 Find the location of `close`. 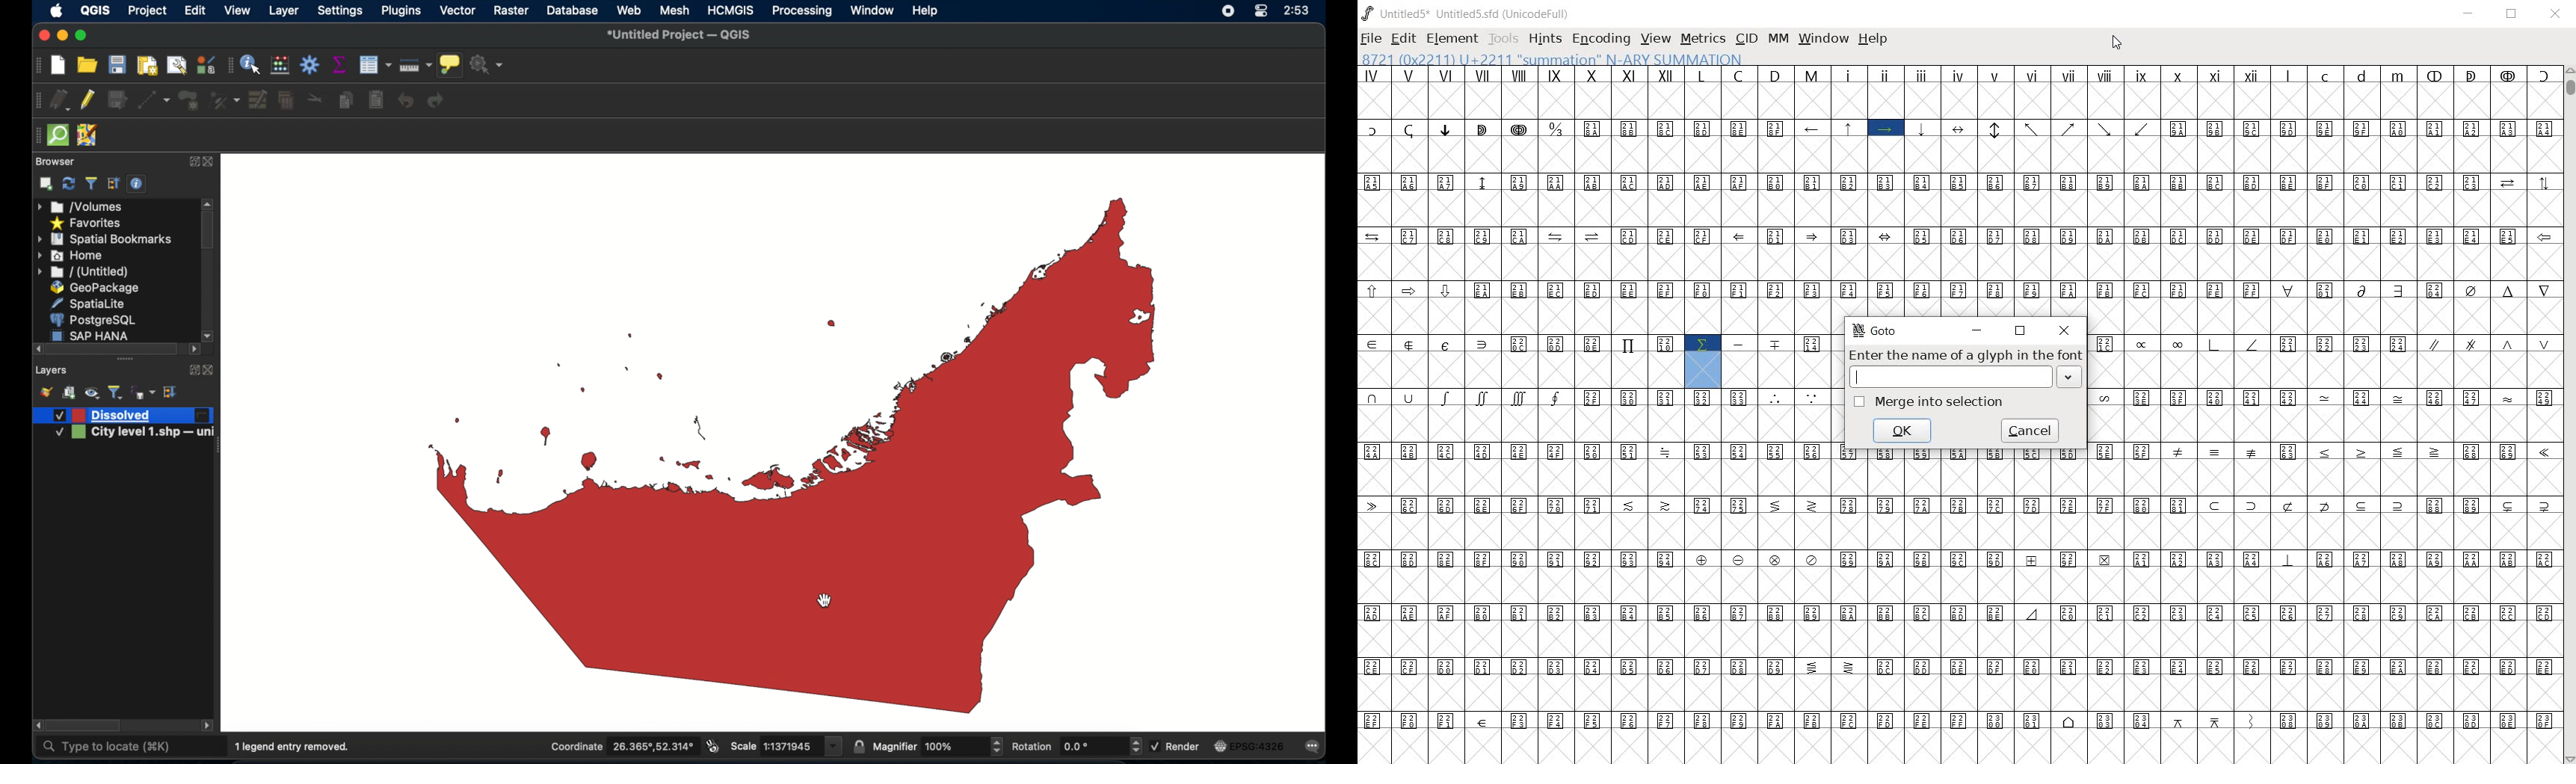

close is located at coordinates (210, 162).